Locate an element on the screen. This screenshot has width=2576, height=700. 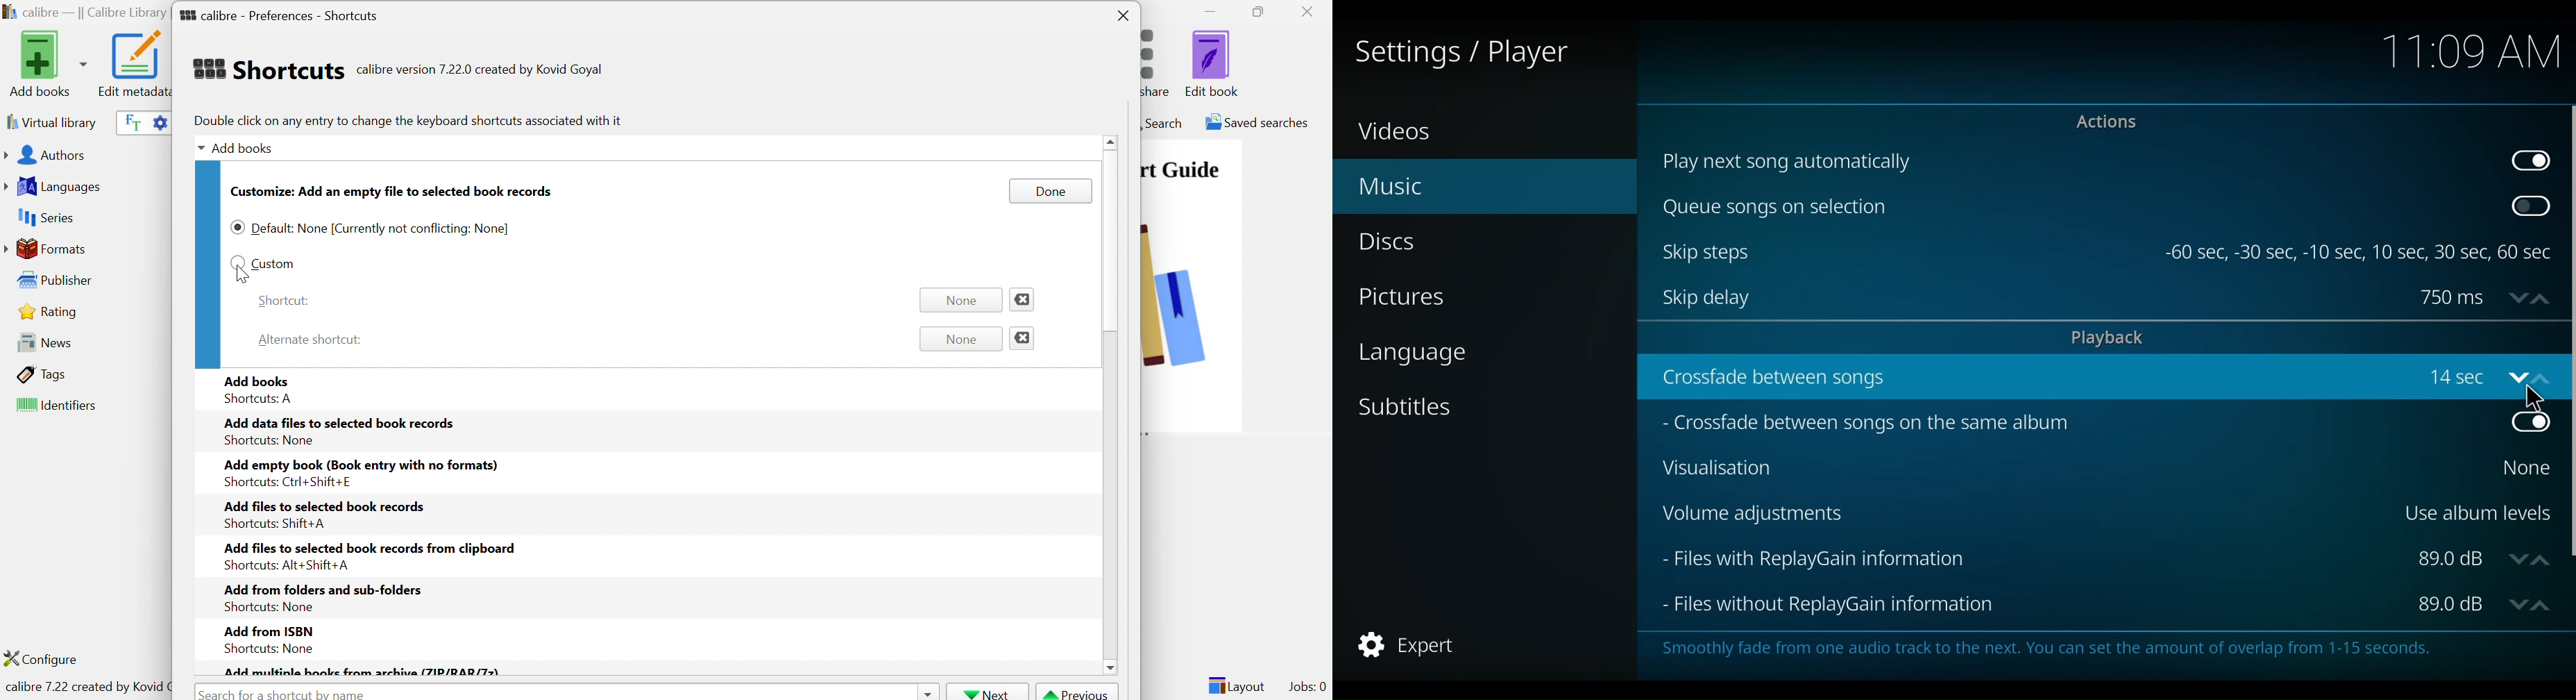
Checkbox is located at coordinates (237, 228).